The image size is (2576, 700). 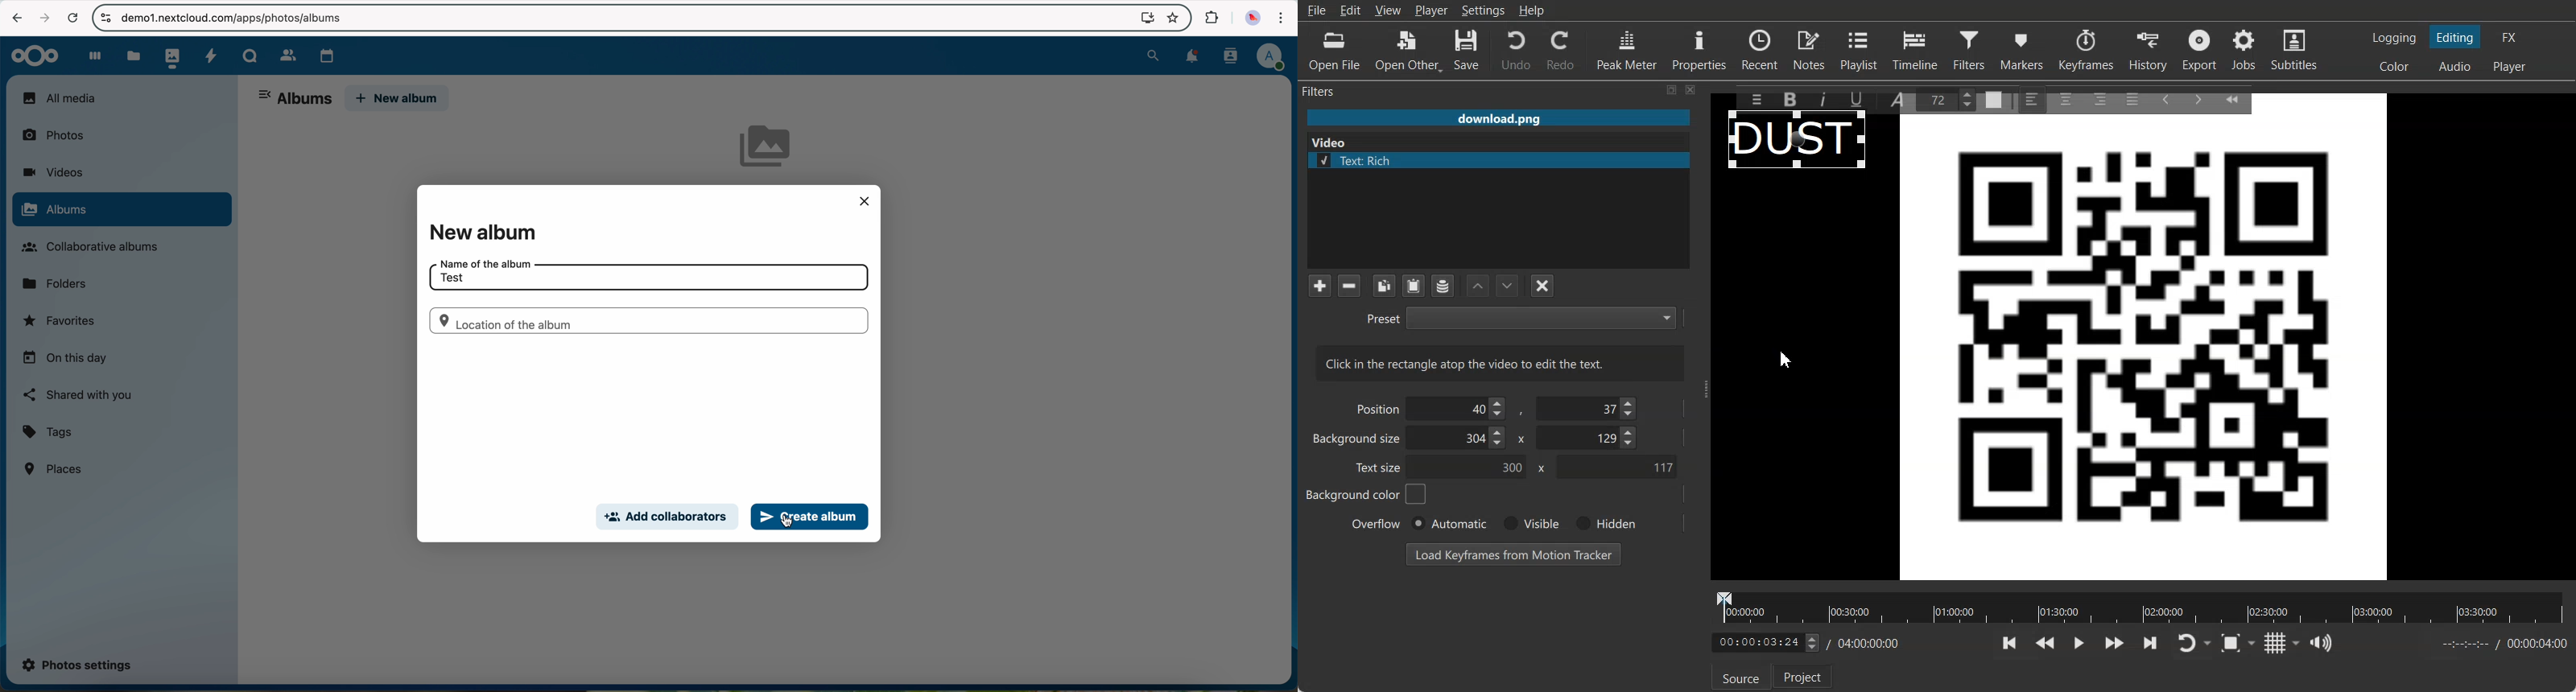 What do you see at coordinates (55, 468) in the screenshot?
I see `places` at bounding box center [55, 468].